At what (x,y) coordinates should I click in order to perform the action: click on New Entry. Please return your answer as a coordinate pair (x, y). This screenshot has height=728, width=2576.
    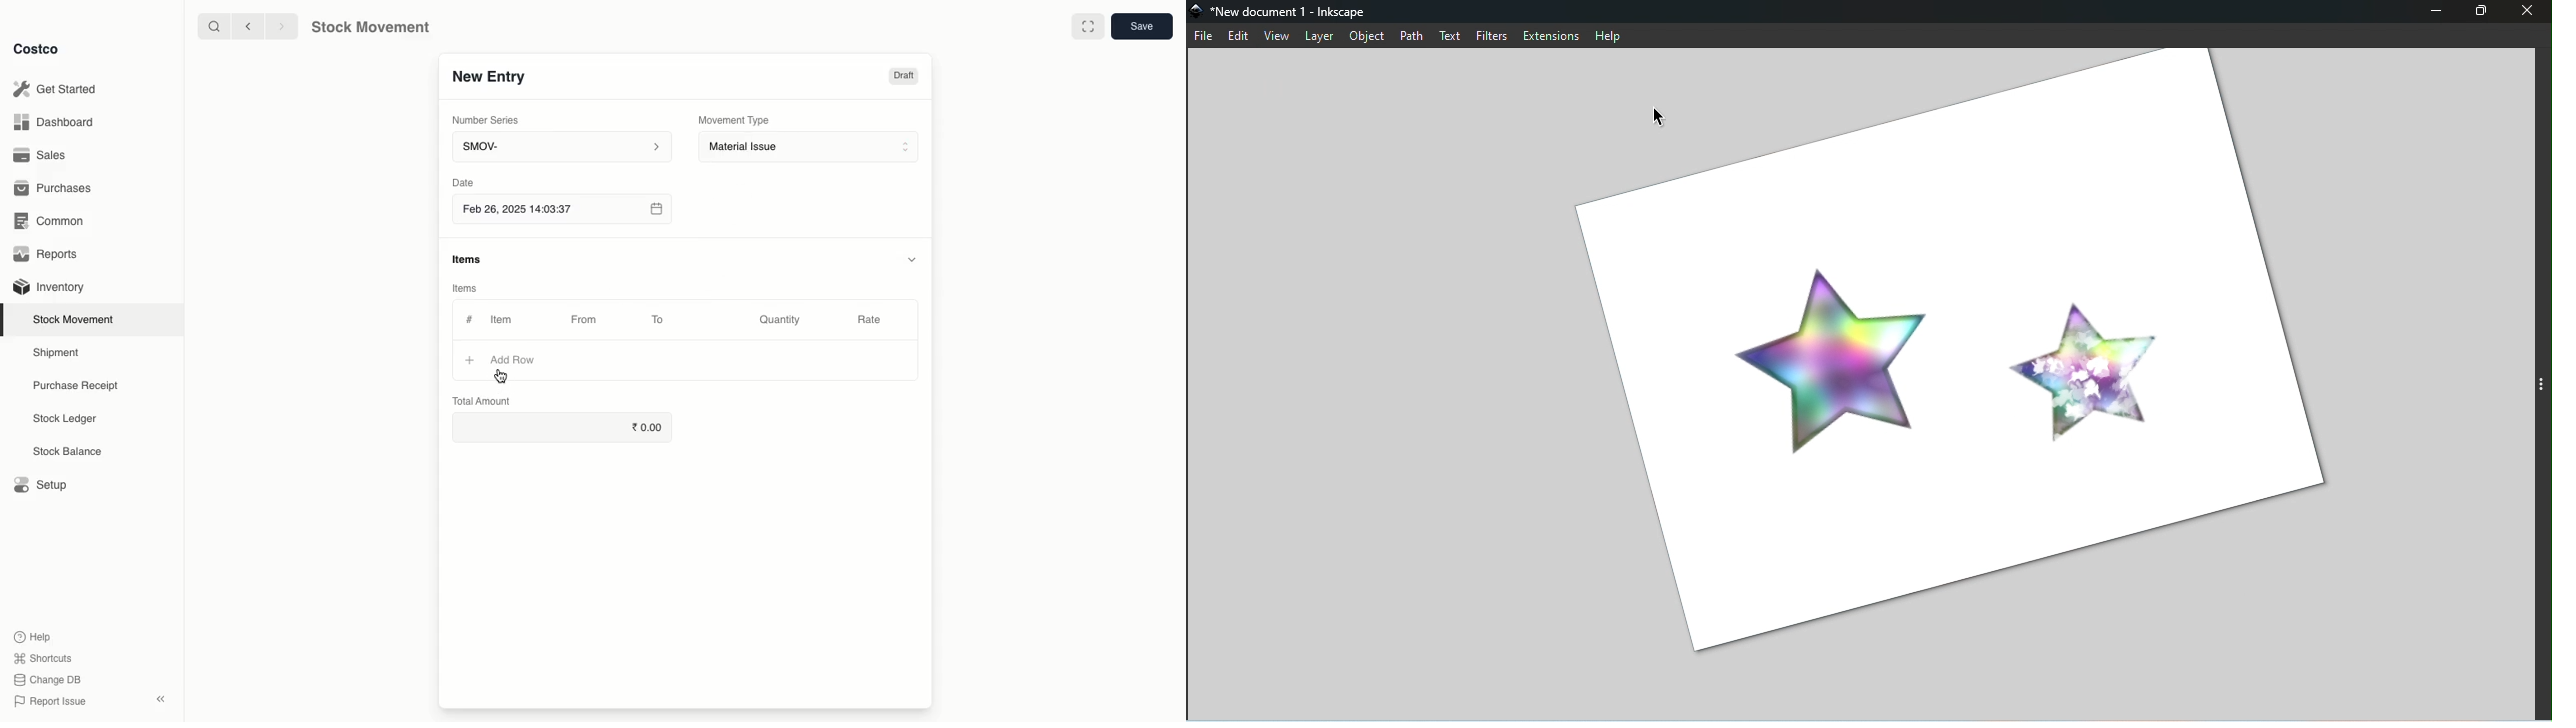
    Looking at the image, I should click on (491, 80).